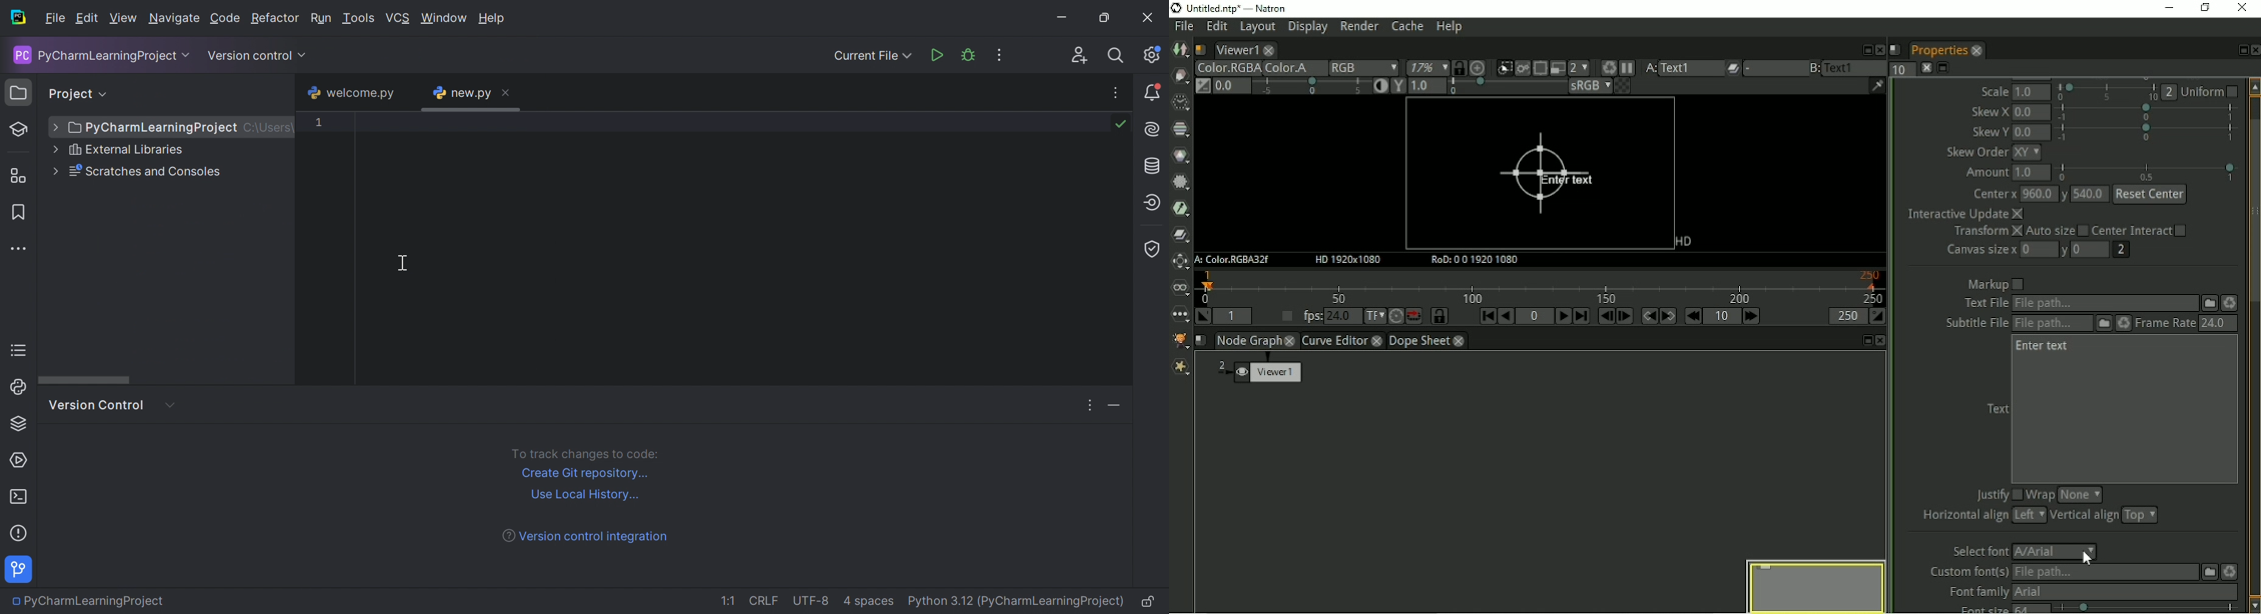 Image resolution: width=2268 pixels, height=616 pixels. Describe the element at coordinates (588, 496) in the screenshot. I see `Use local history` at that location.